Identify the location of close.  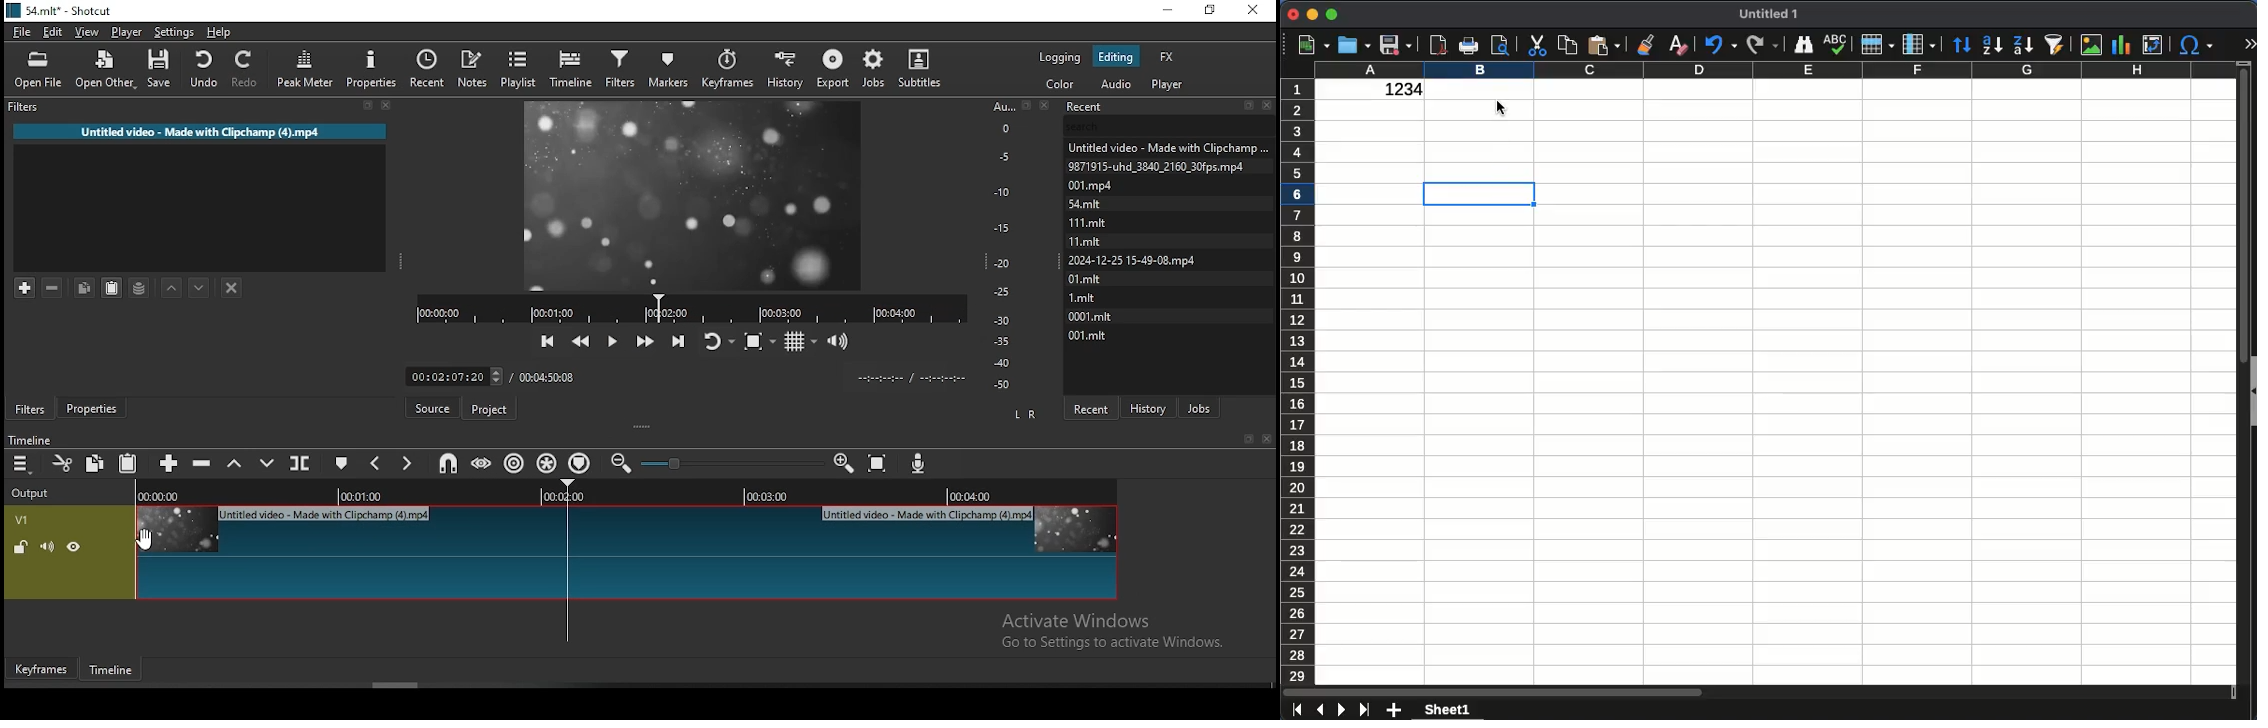
(1267, 438).